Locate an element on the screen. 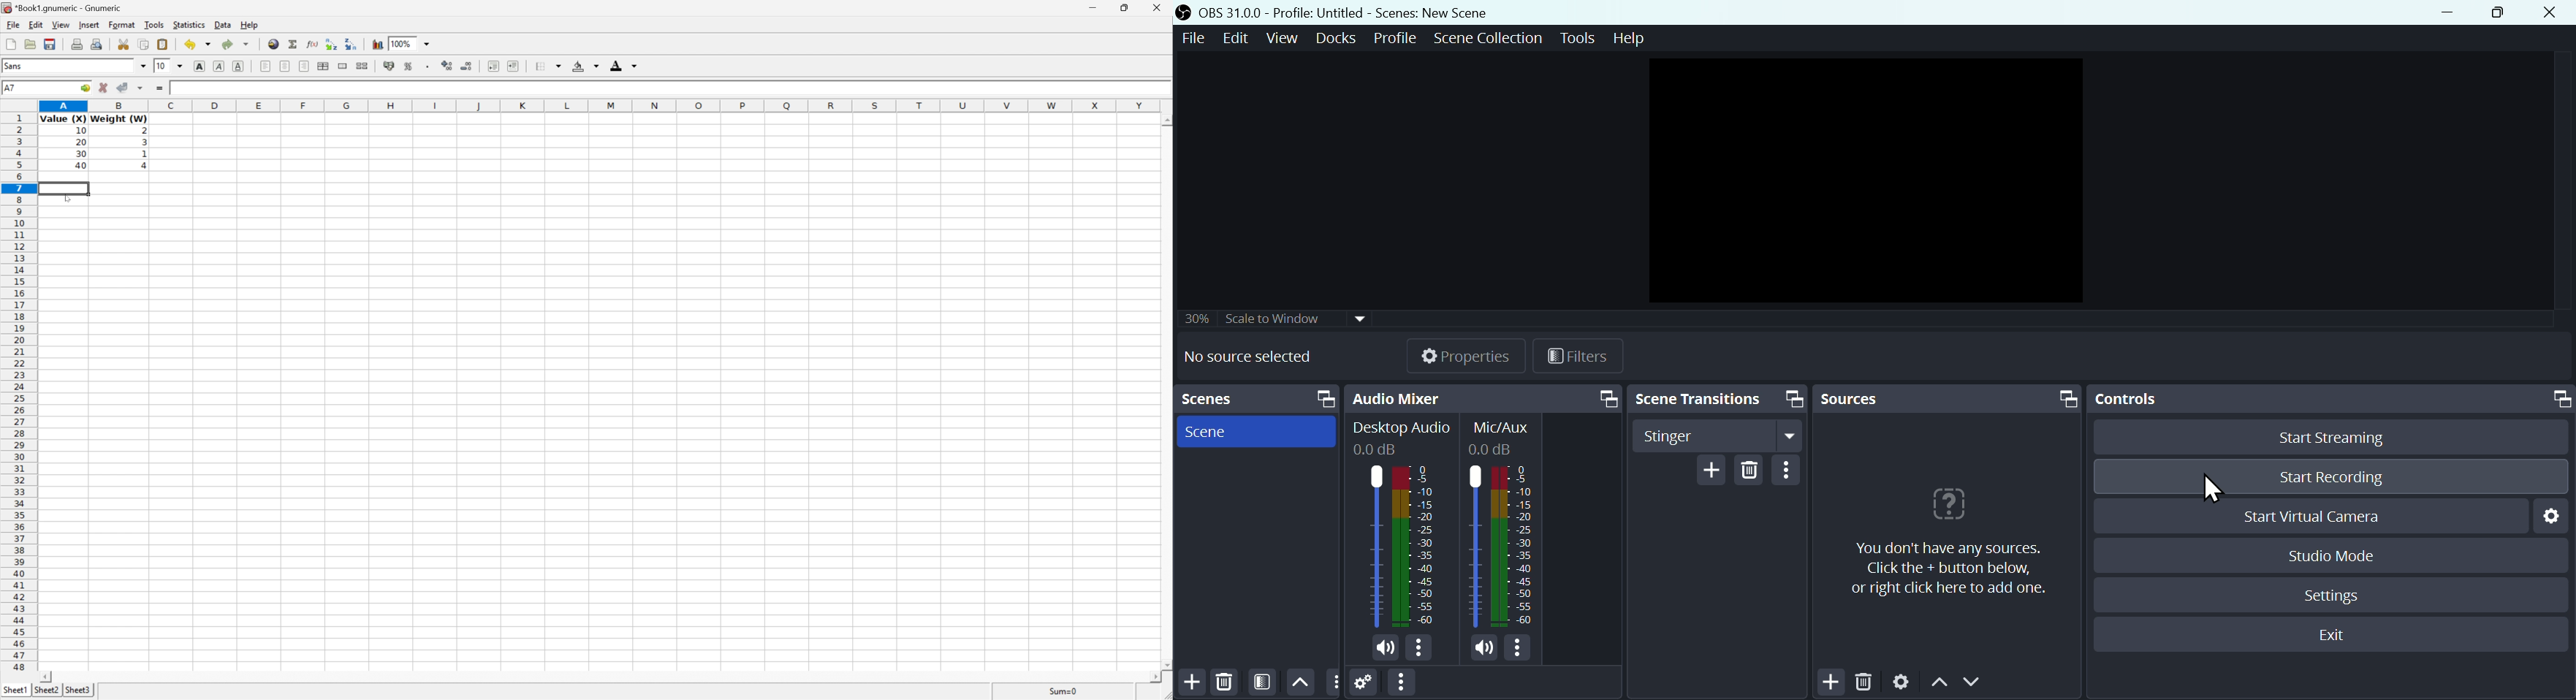  Cursor is located at coordinates (66, 198).